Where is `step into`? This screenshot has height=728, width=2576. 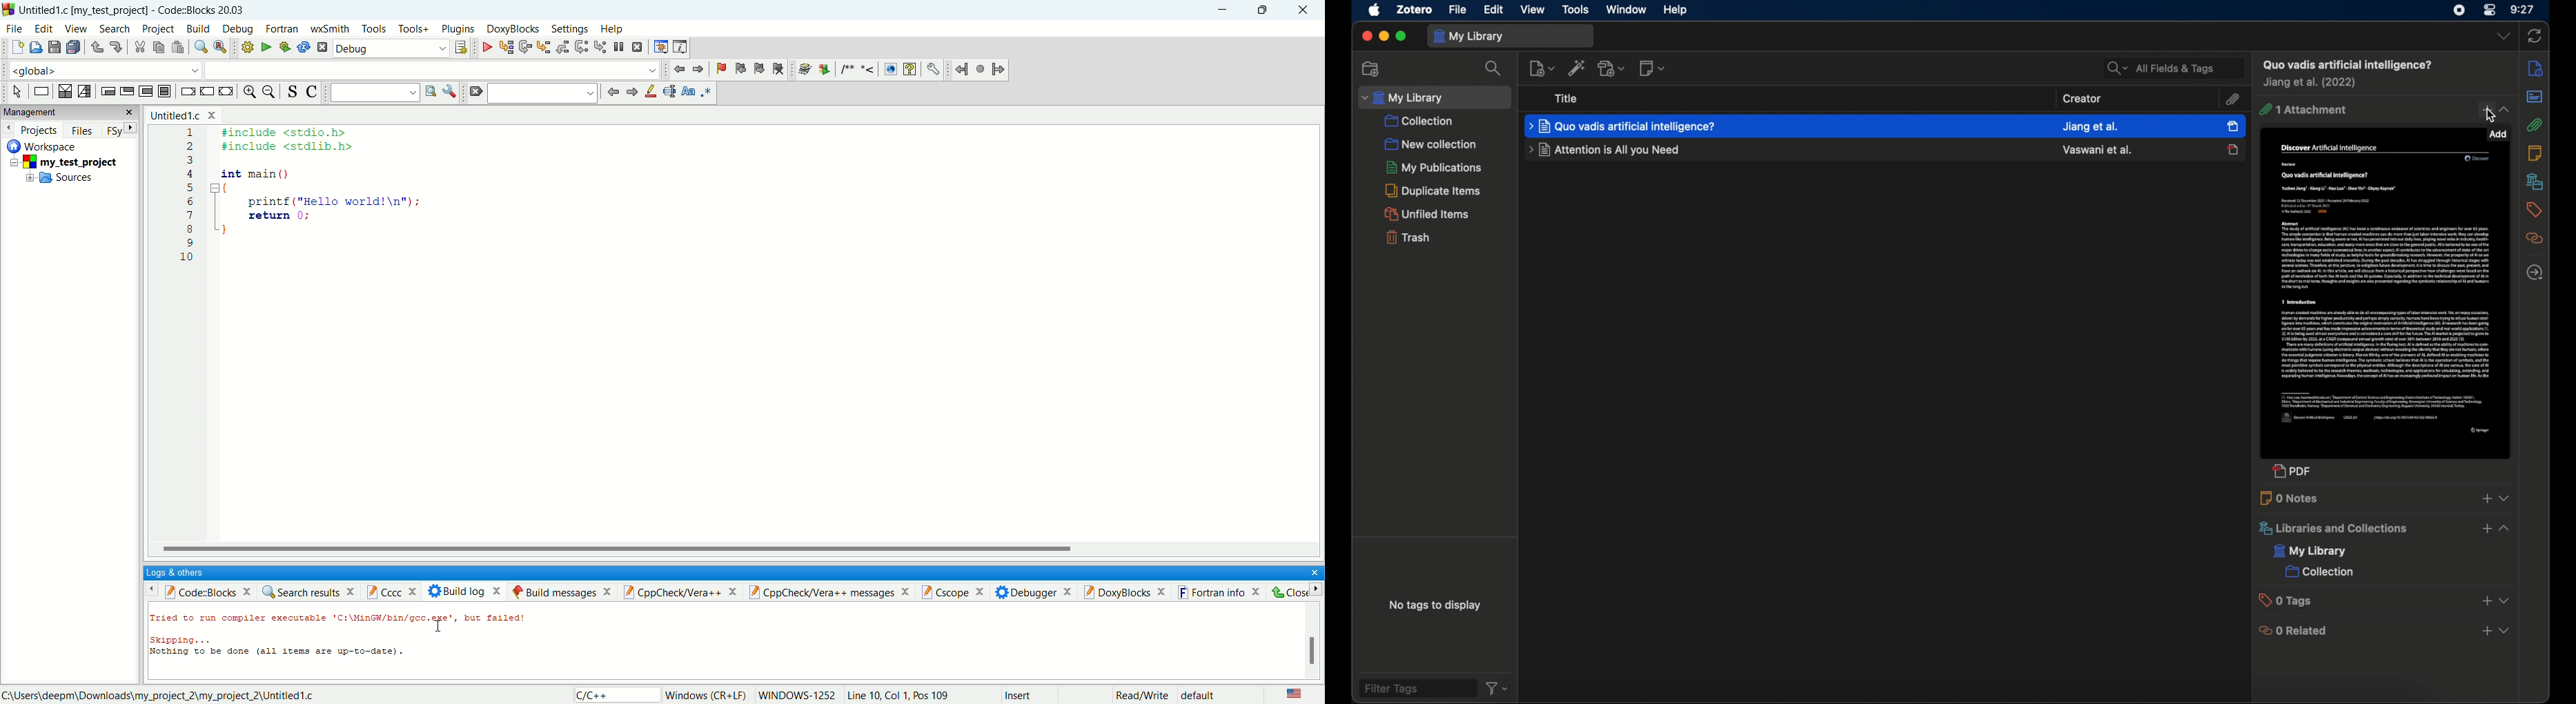 step into is located at coordinates (544, 46).